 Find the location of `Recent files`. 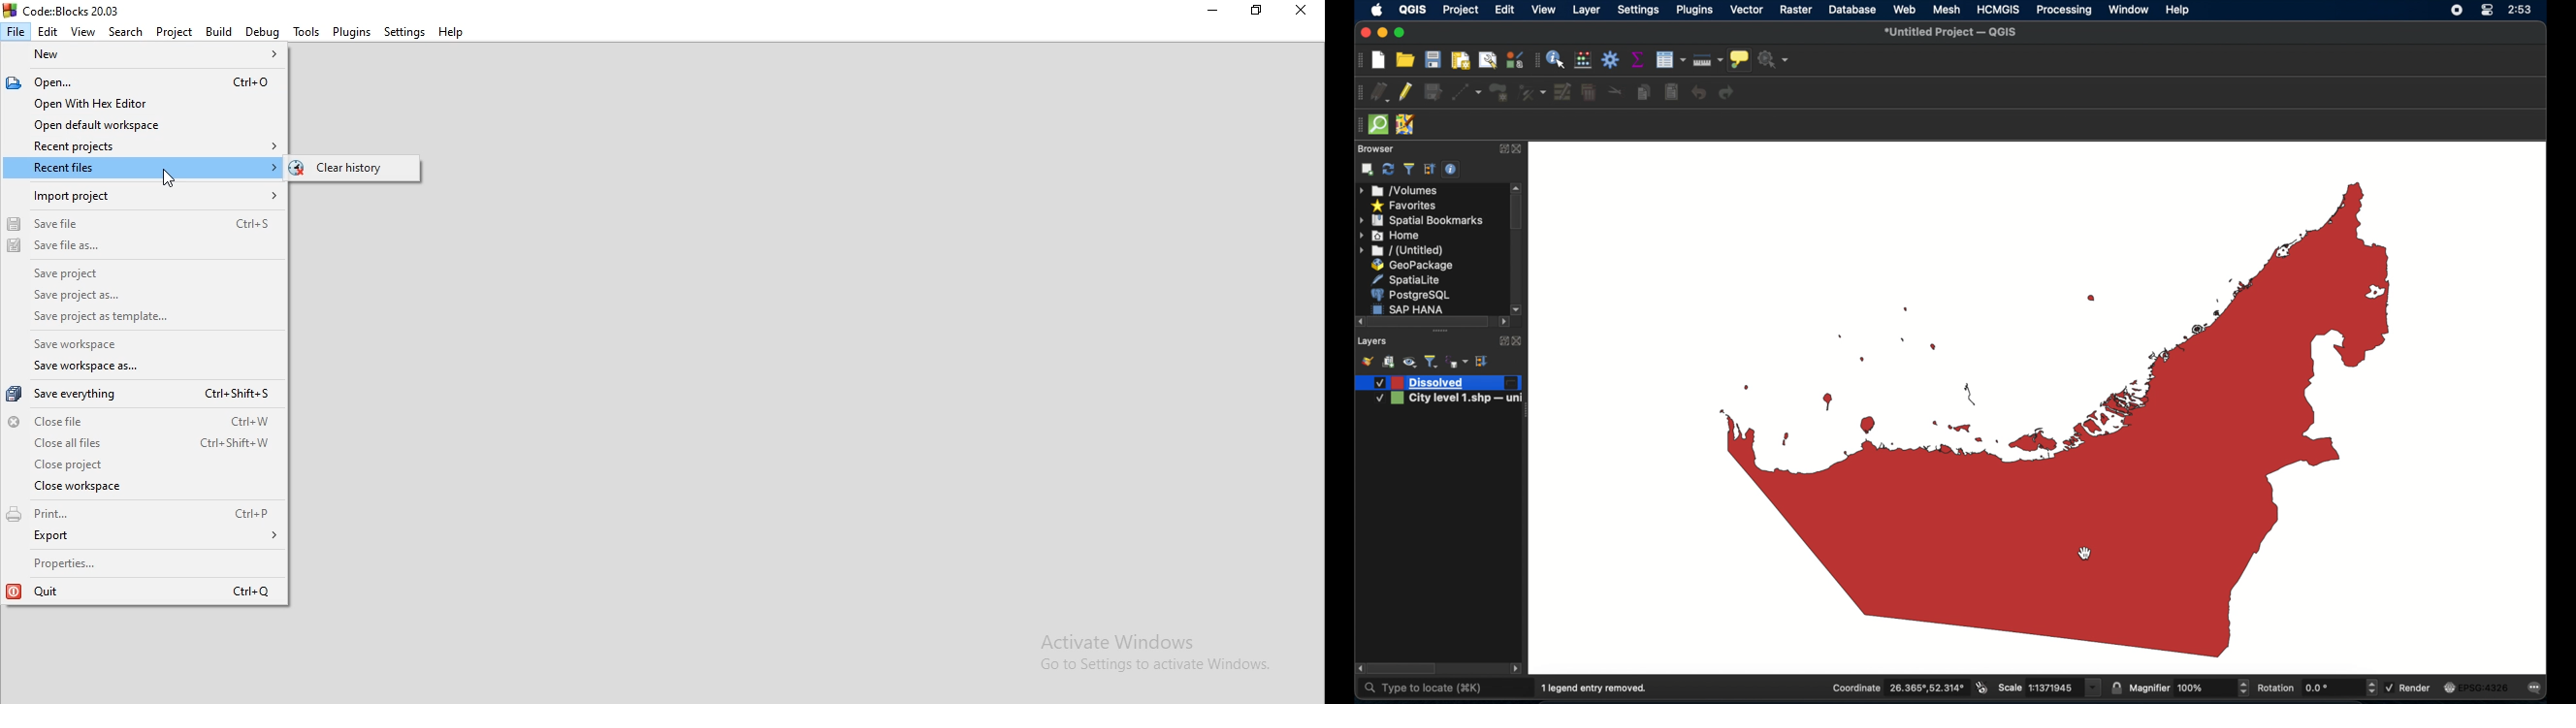

Recent files is located at coordinates (142, 168).